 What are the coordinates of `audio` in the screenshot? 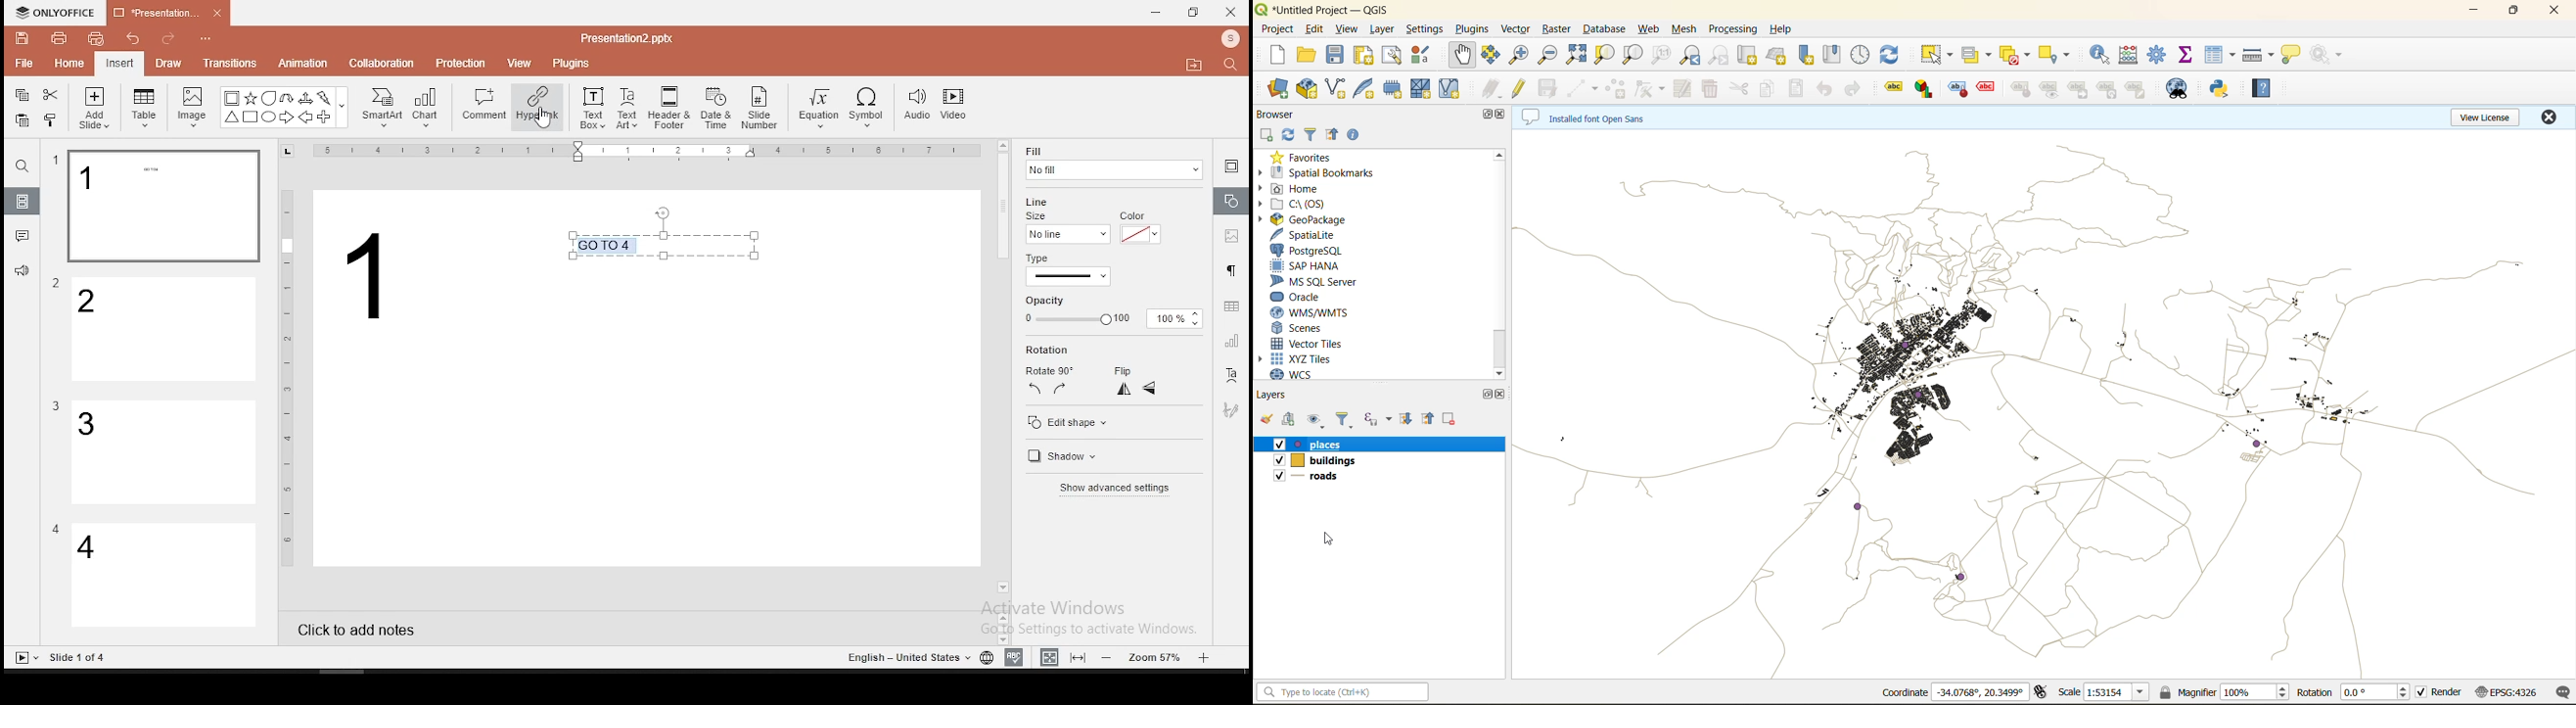 It's located at (917, 106).